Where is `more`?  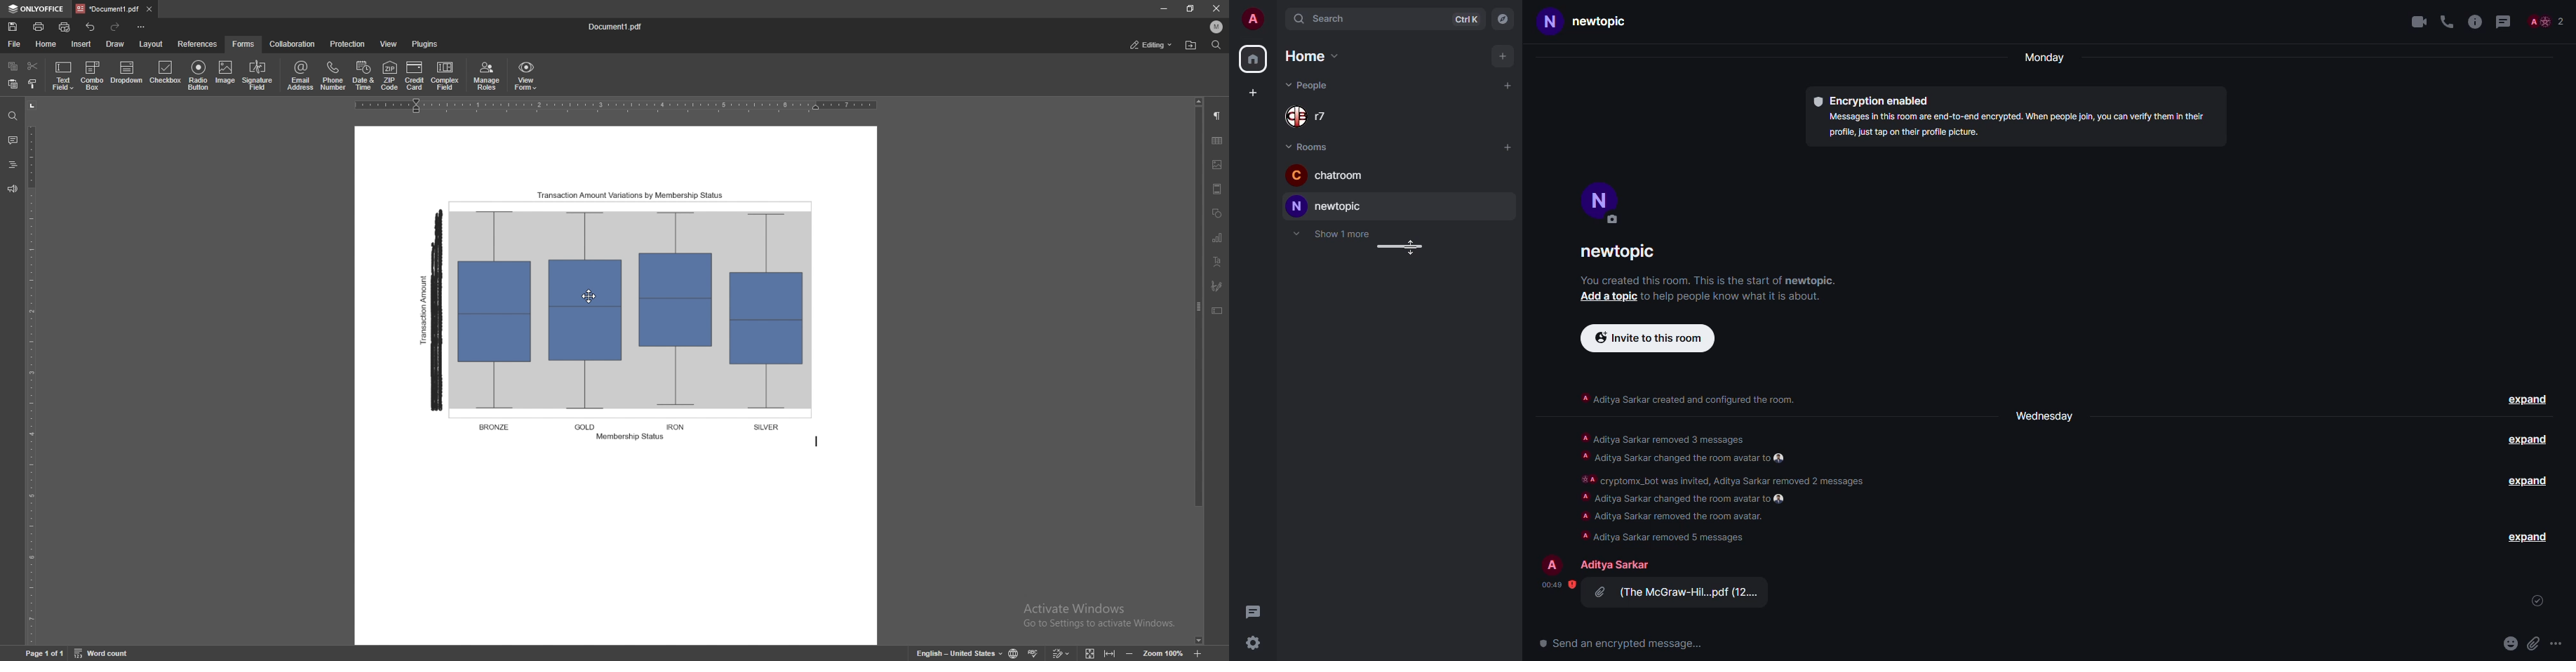 more is located at coordinates (2561, 646).